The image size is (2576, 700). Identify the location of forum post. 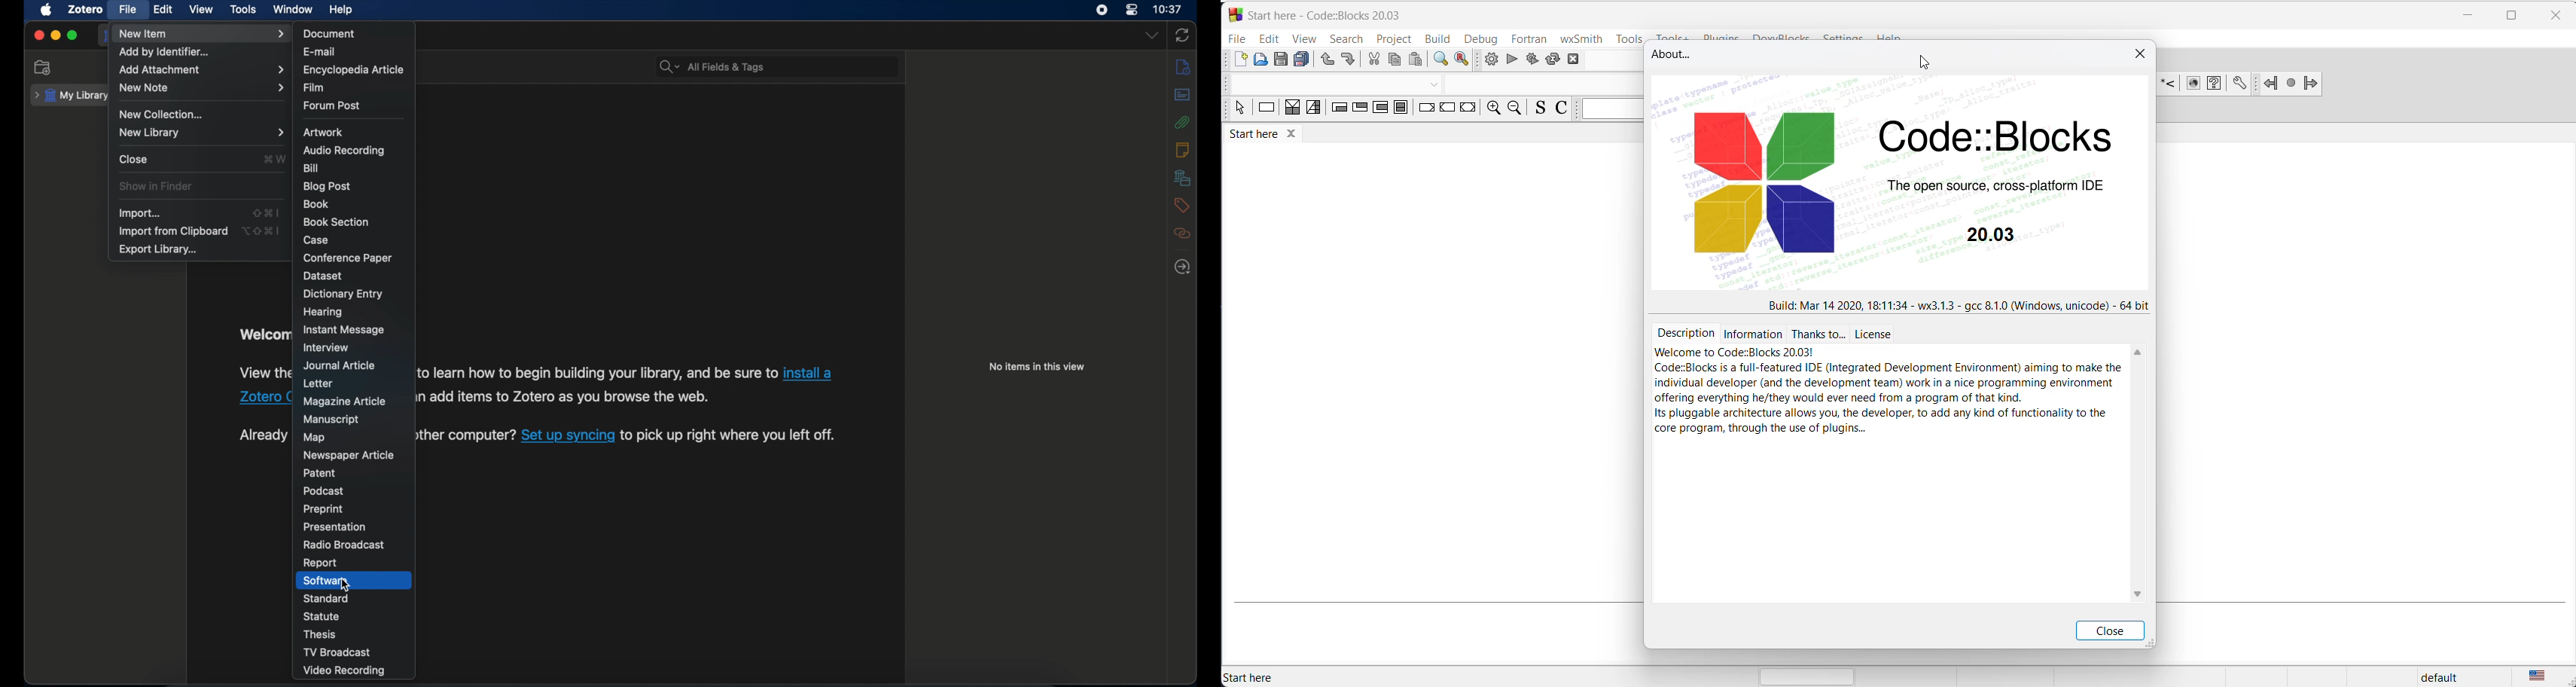
(333, 105).